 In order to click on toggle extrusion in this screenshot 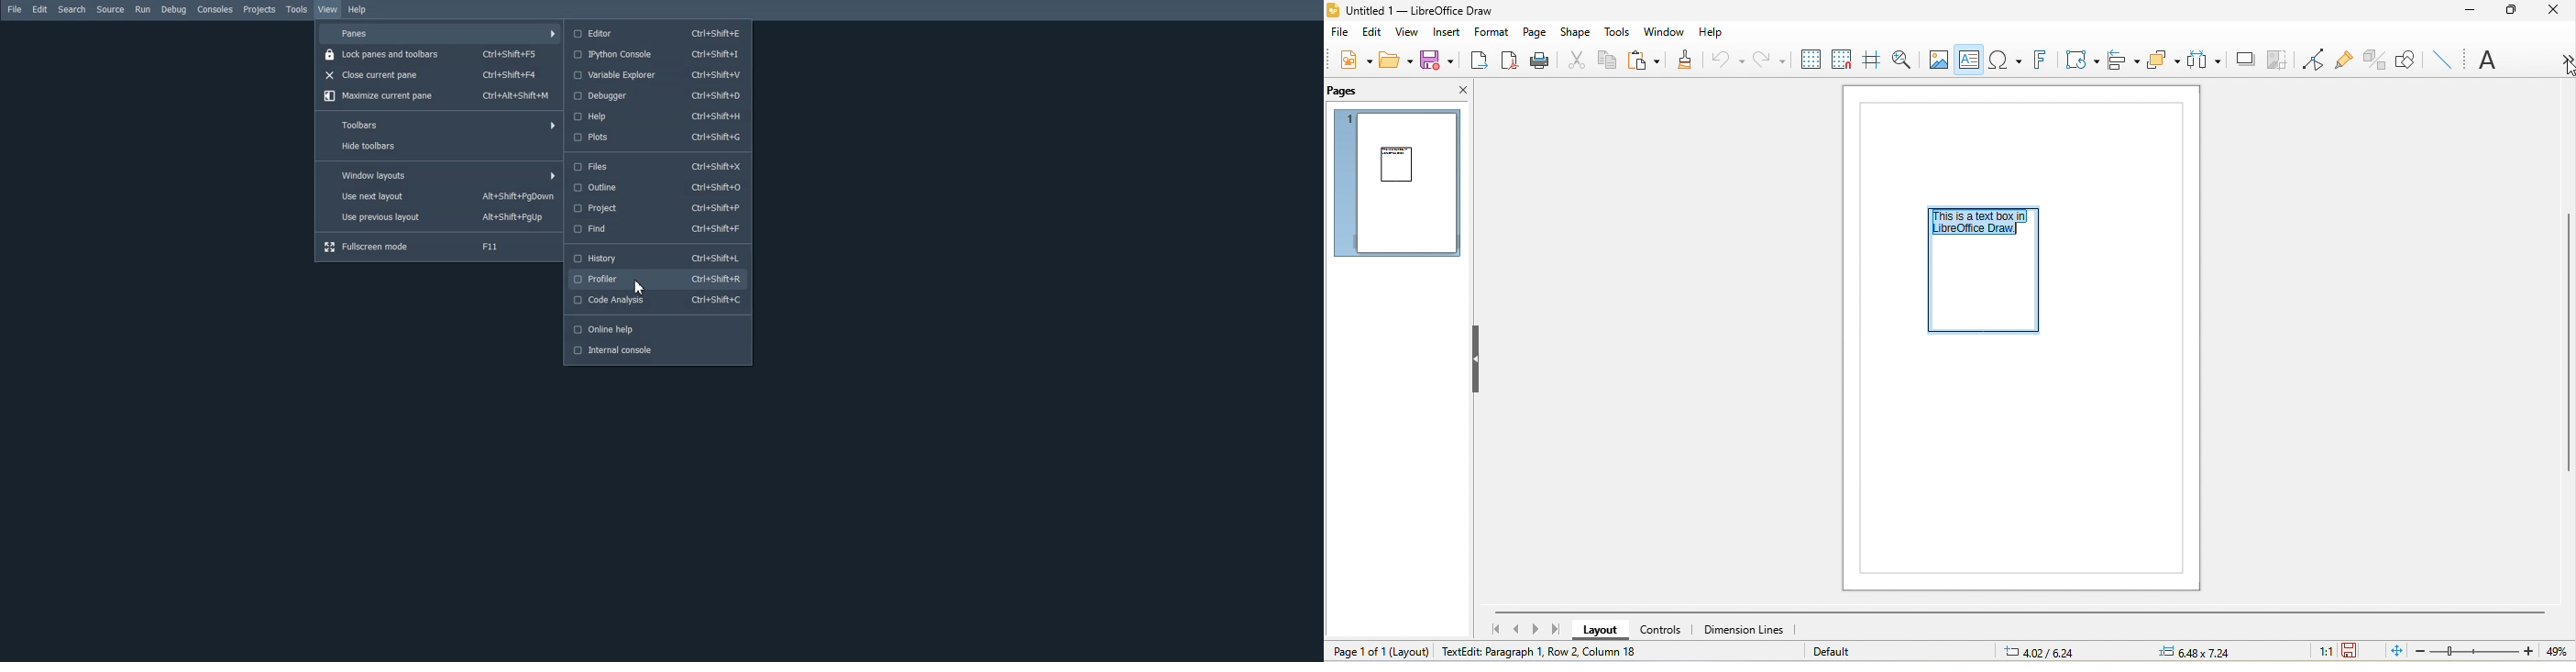, I will do `click(2377, 58)`.